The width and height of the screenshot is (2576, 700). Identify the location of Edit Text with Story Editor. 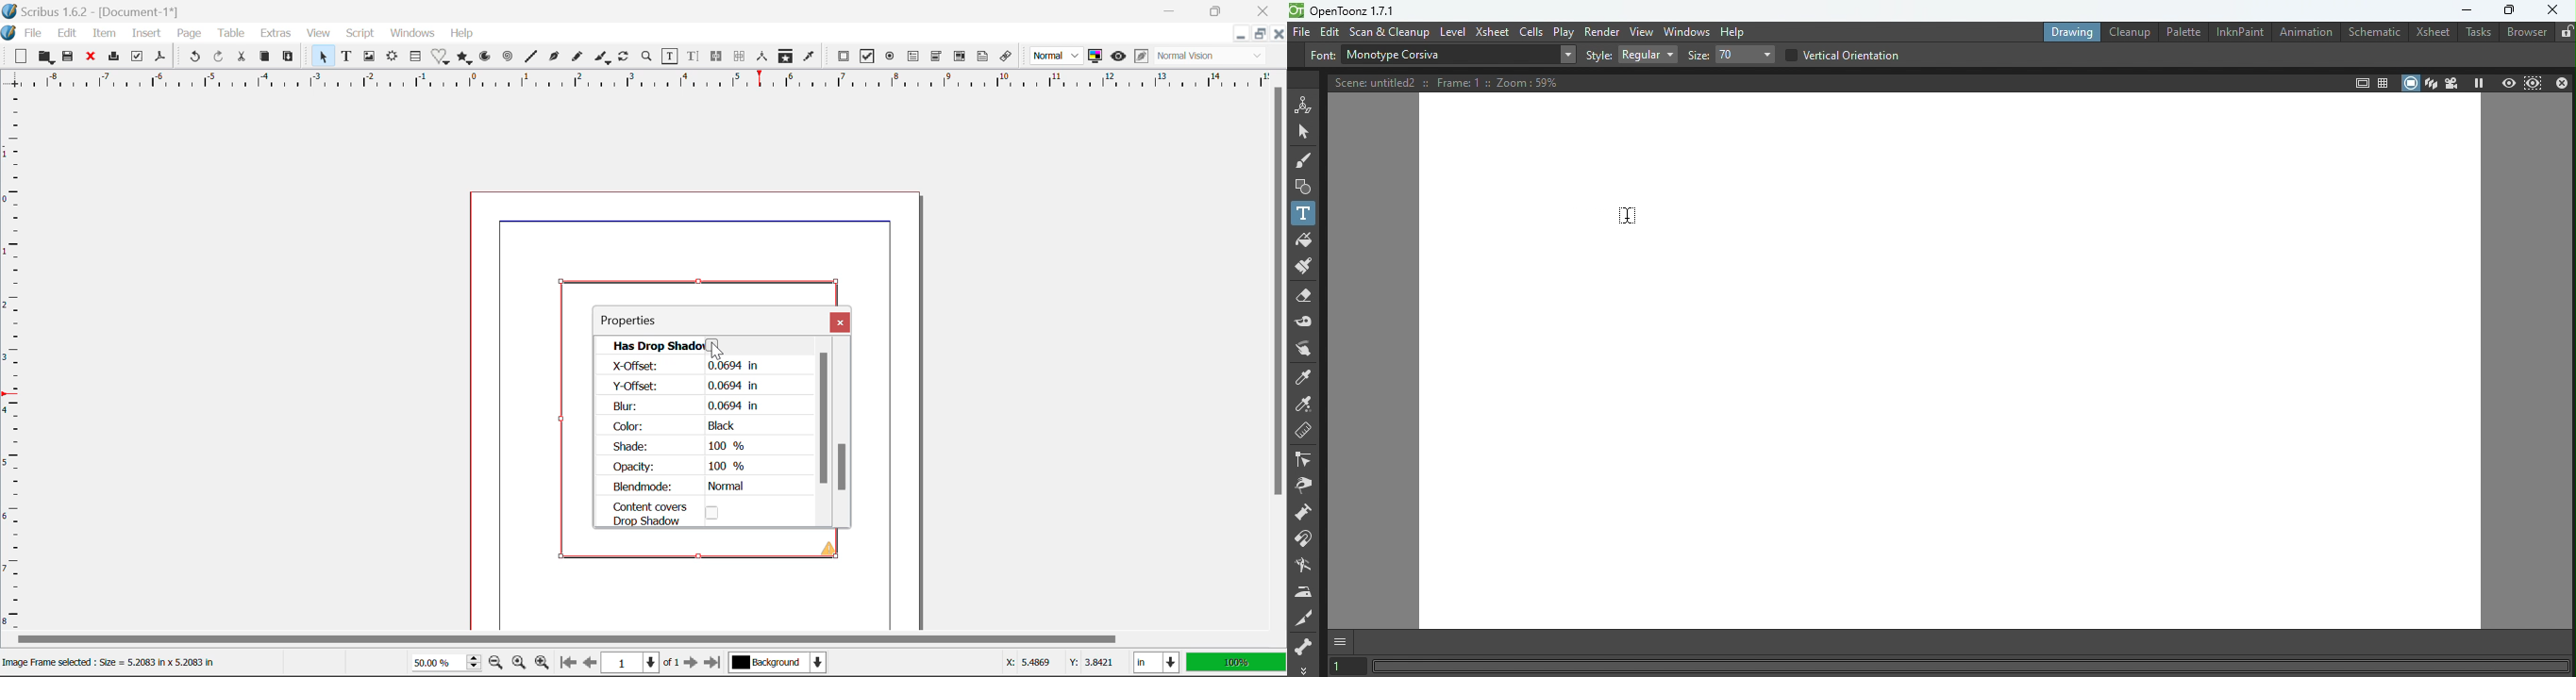
(695, 58).